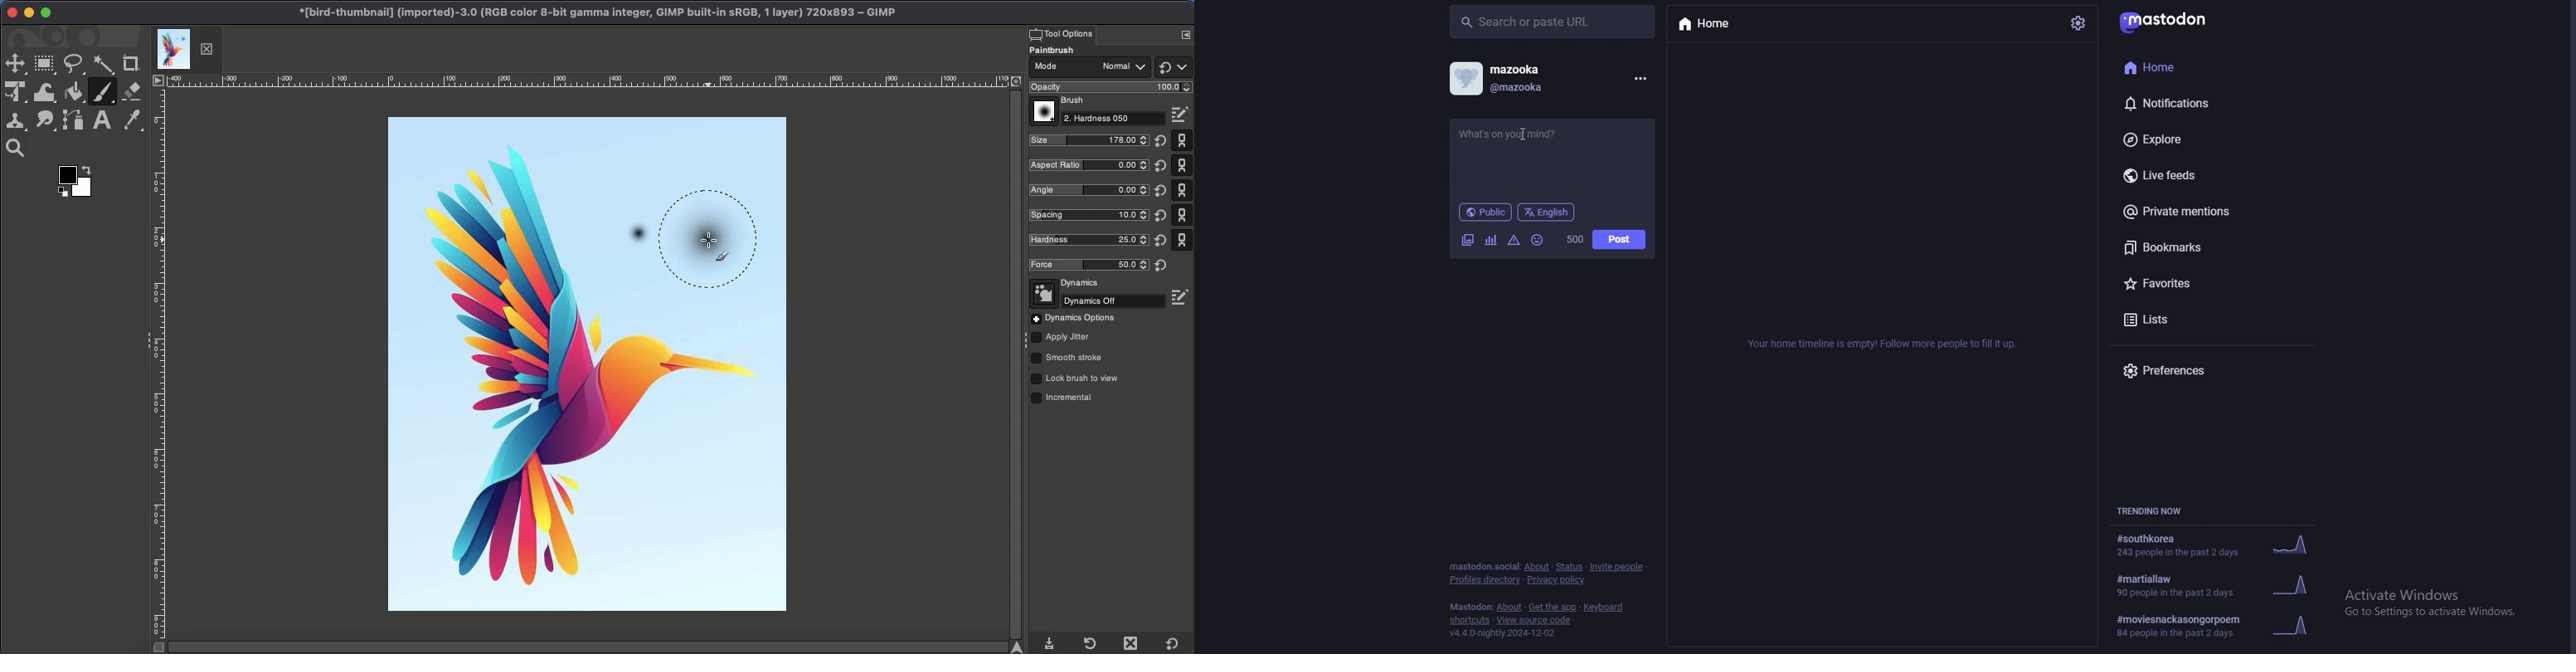  Describe the element at coordinates (1115, 119) in the screenshot. I see `Hardness` at that location.